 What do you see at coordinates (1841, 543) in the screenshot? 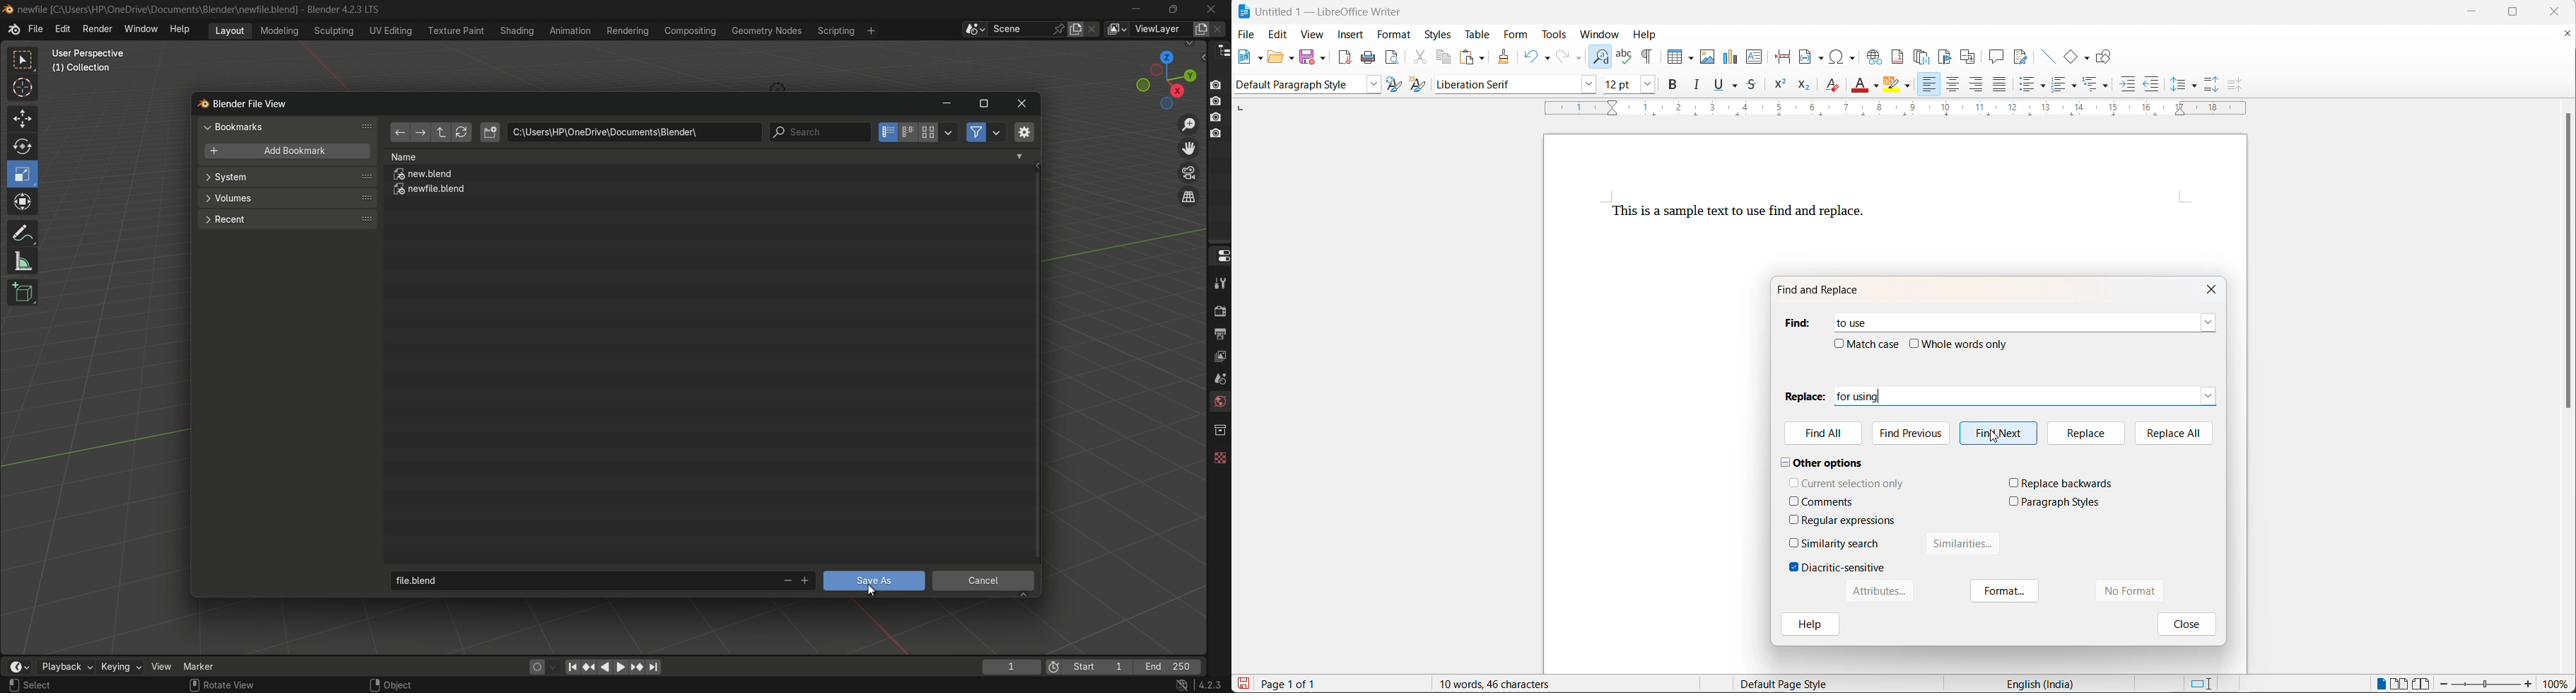
I see `similarity search` at bounding box center [1841, 543].